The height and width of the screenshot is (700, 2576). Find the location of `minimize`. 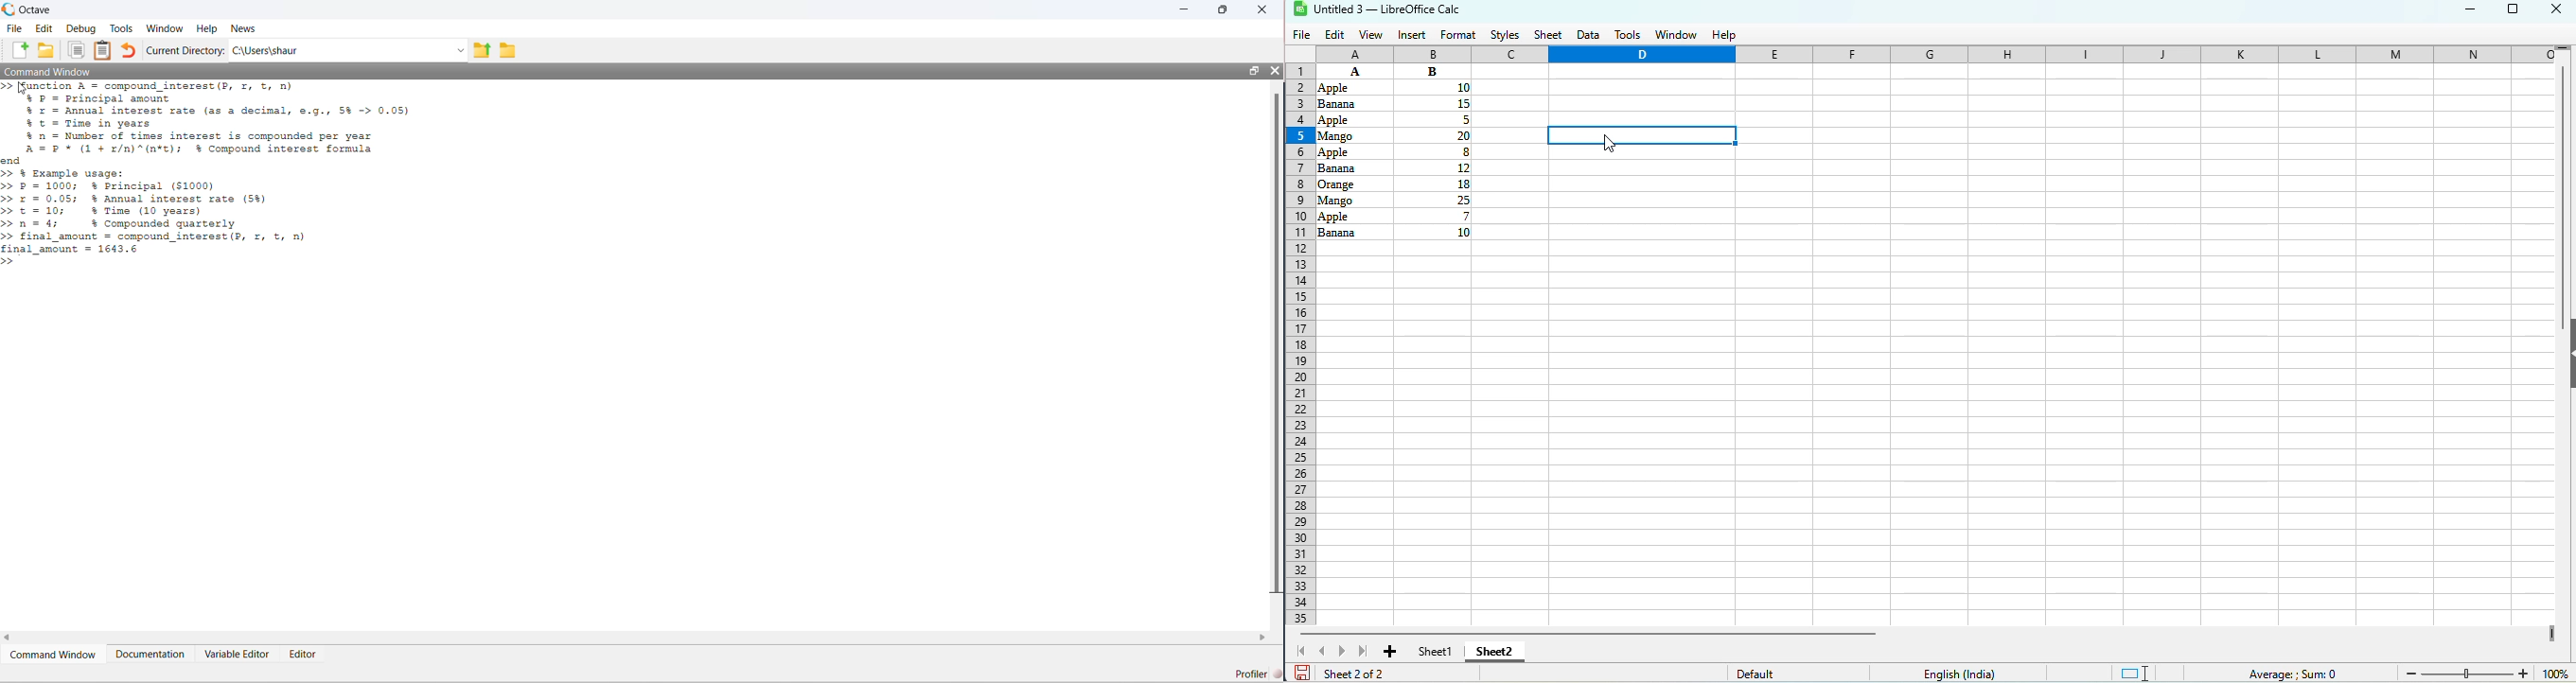

minimize is located at coordinates (2471, 11).